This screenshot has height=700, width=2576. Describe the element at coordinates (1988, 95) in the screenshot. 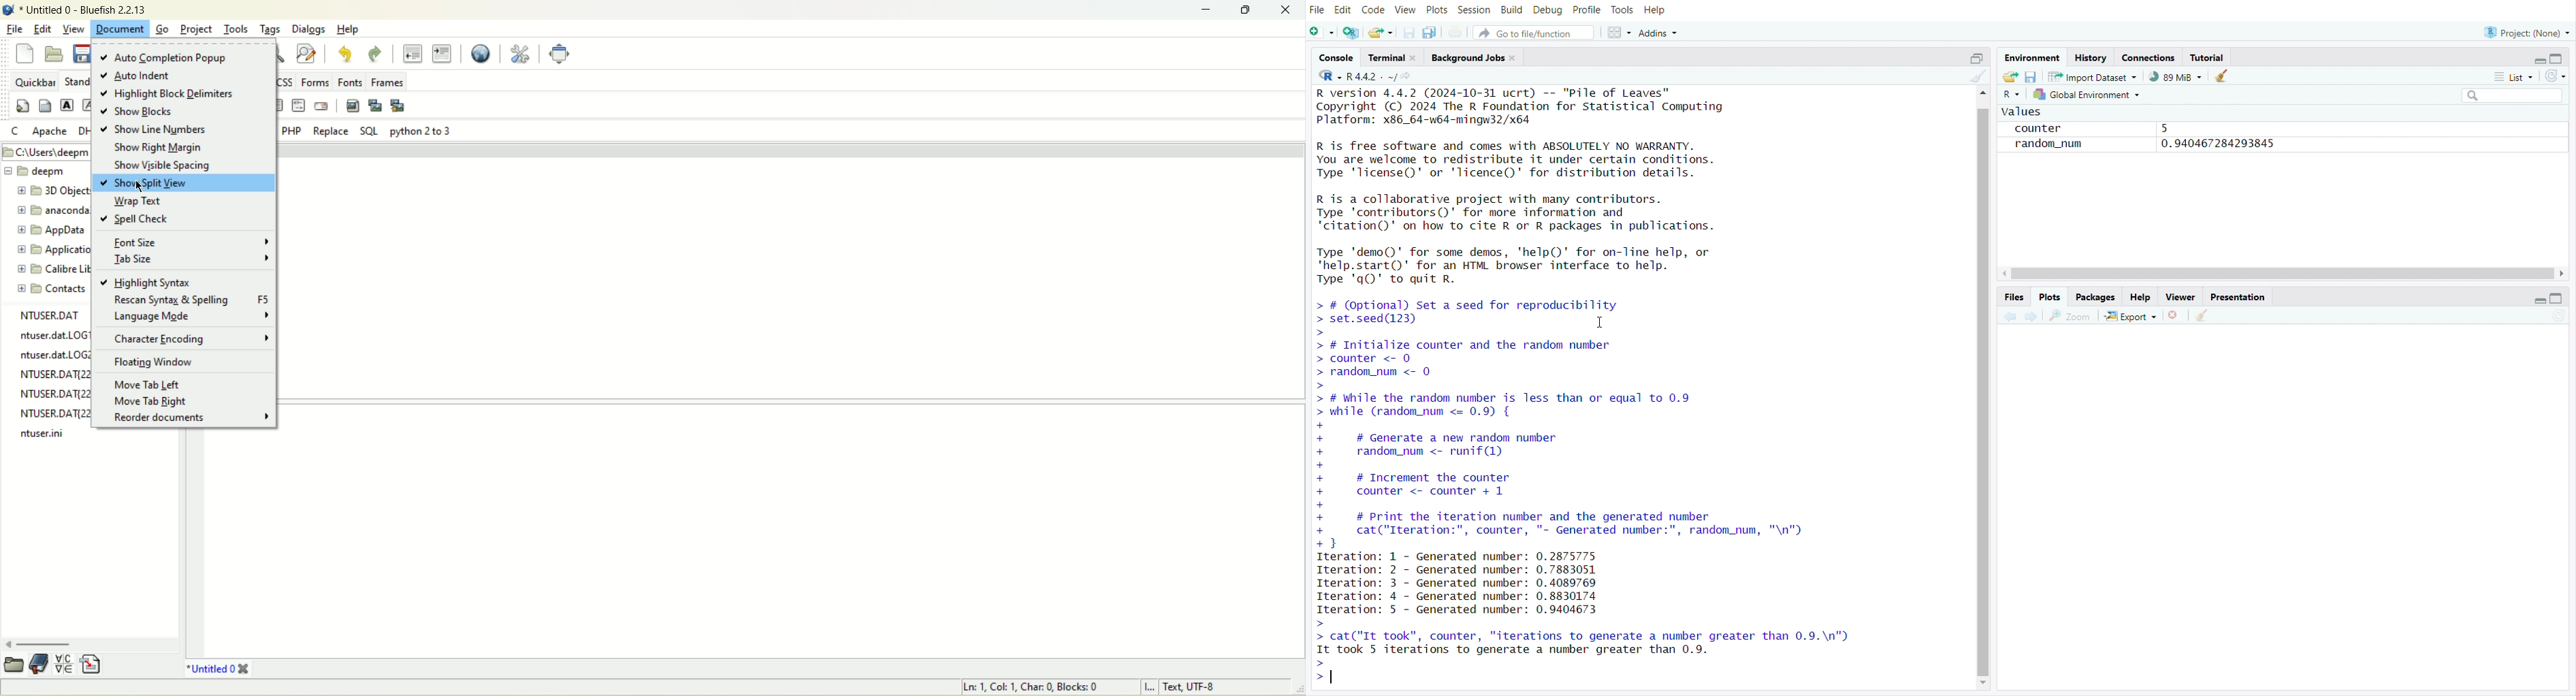

I see `Up` at that location.